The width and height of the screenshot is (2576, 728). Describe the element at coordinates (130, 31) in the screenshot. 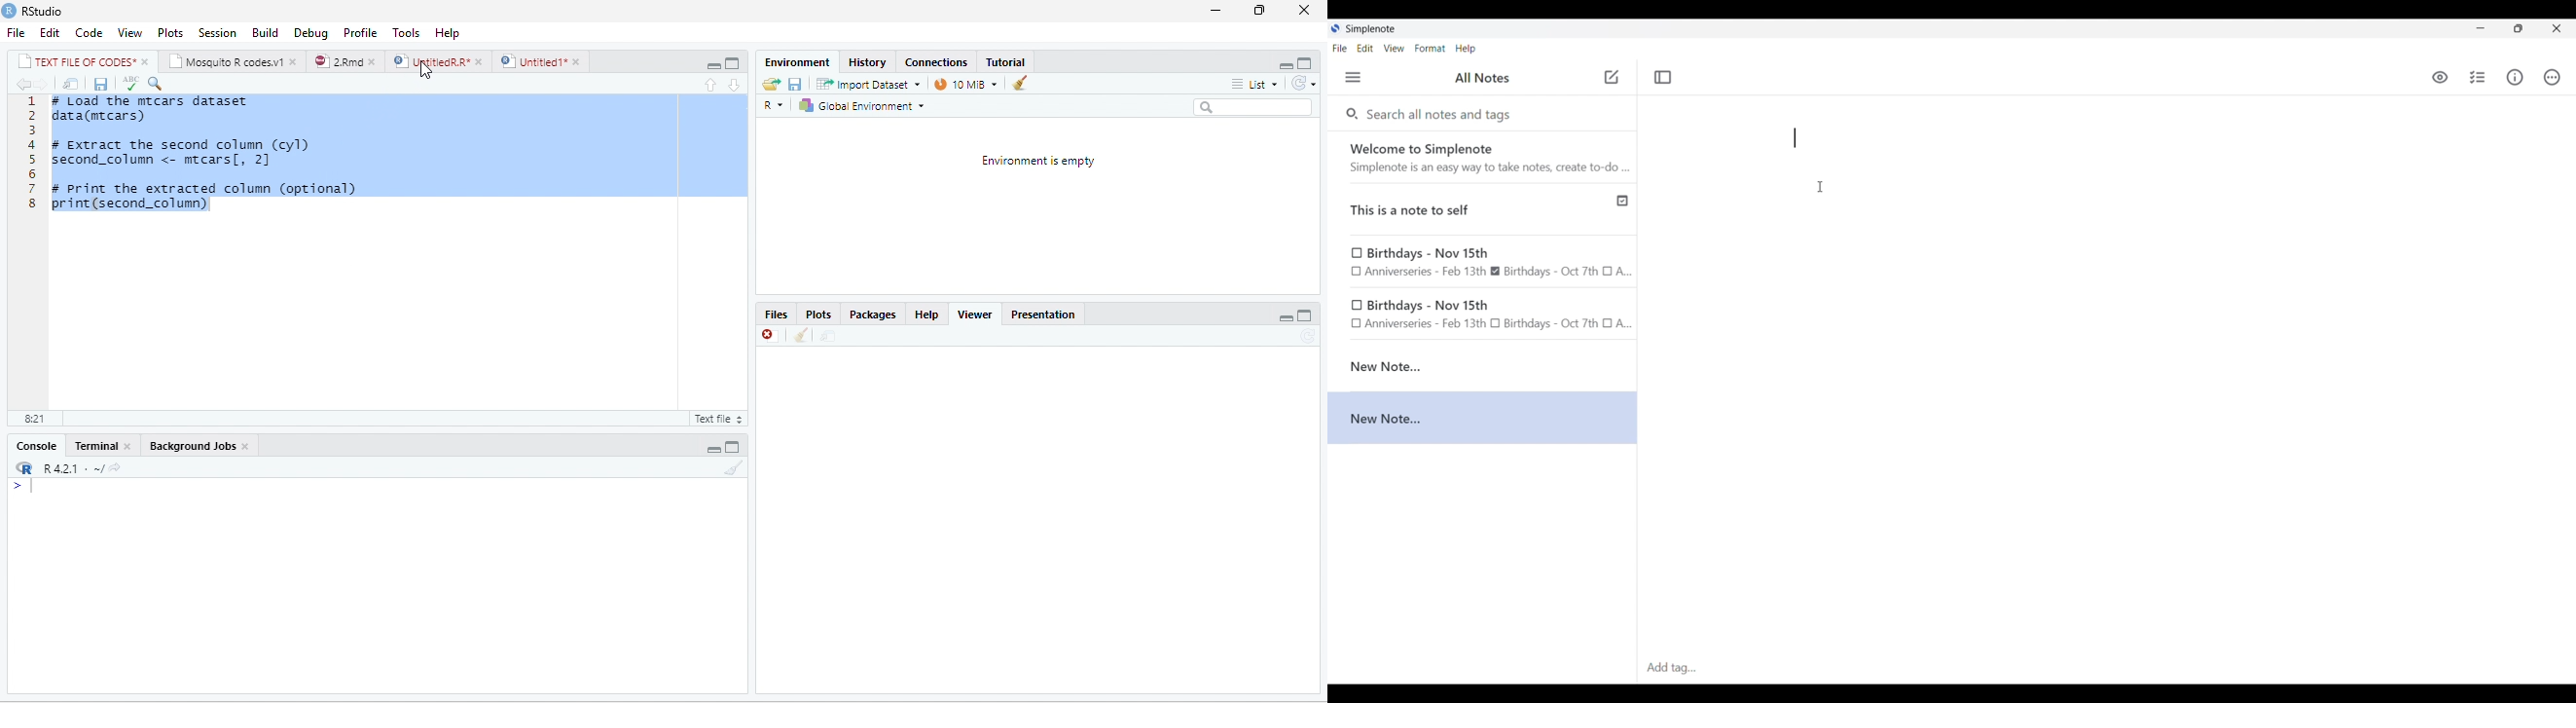

I see `View` at that location.